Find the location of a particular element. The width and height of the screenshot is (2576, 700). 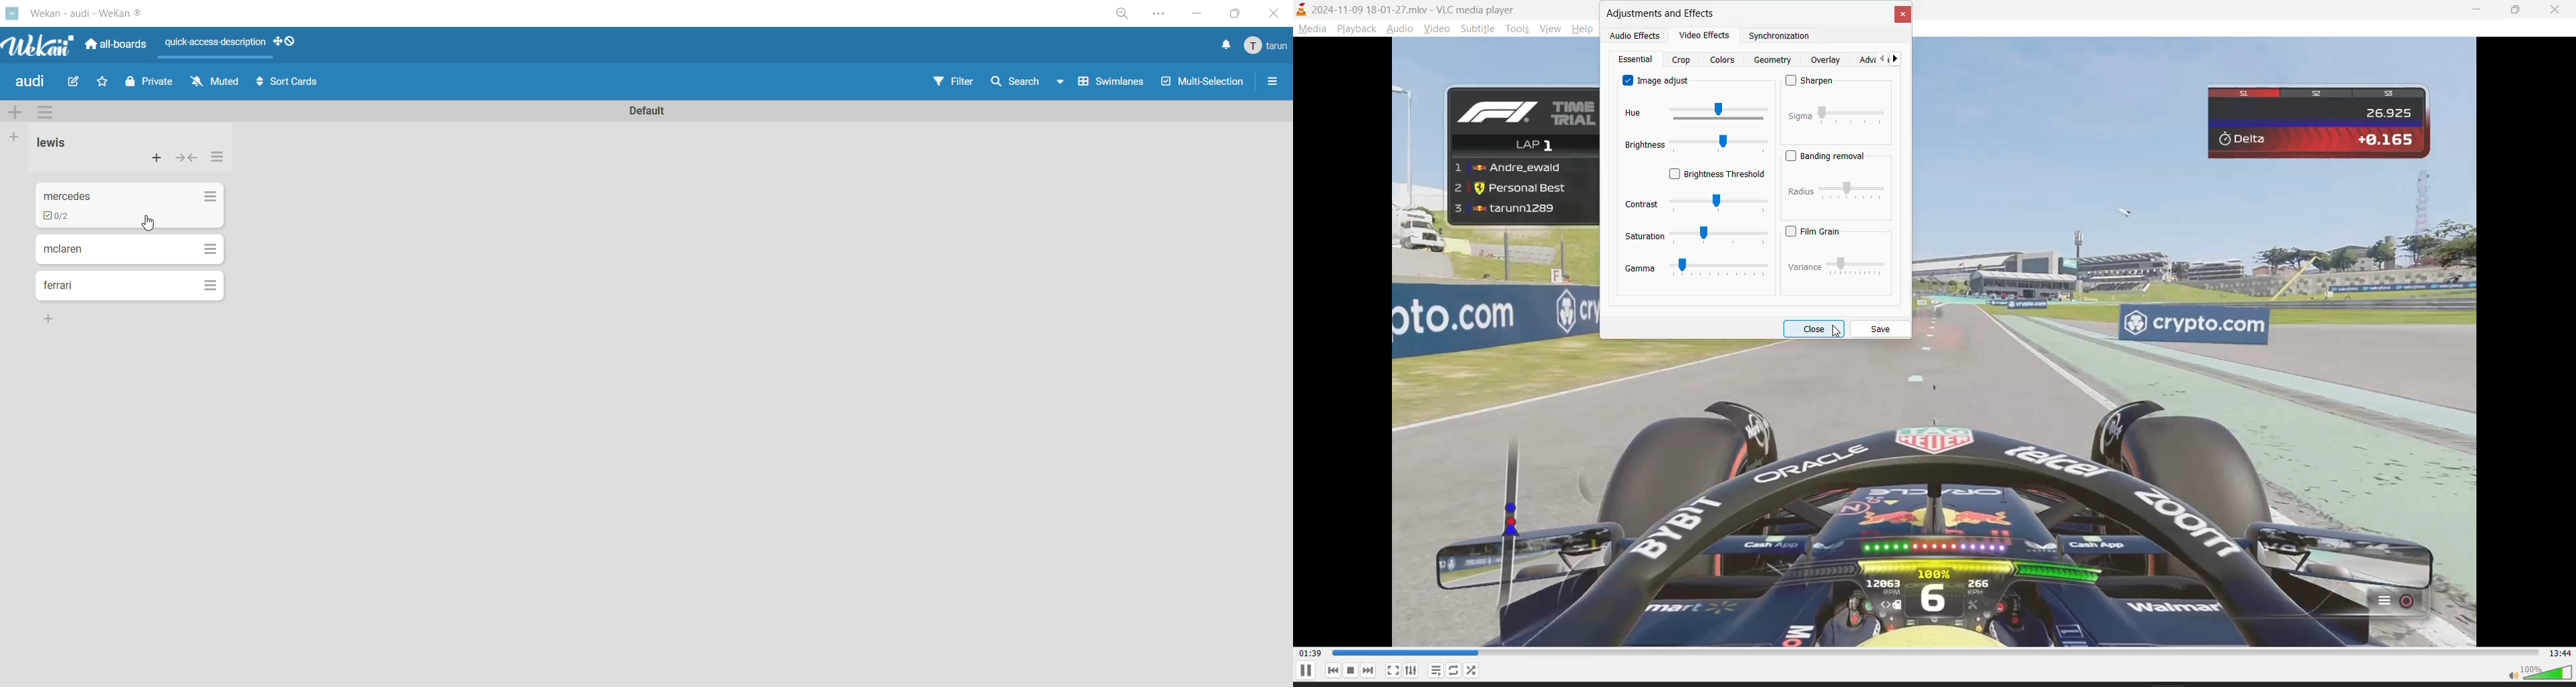

zoom is located at coordinates (1123, 15).